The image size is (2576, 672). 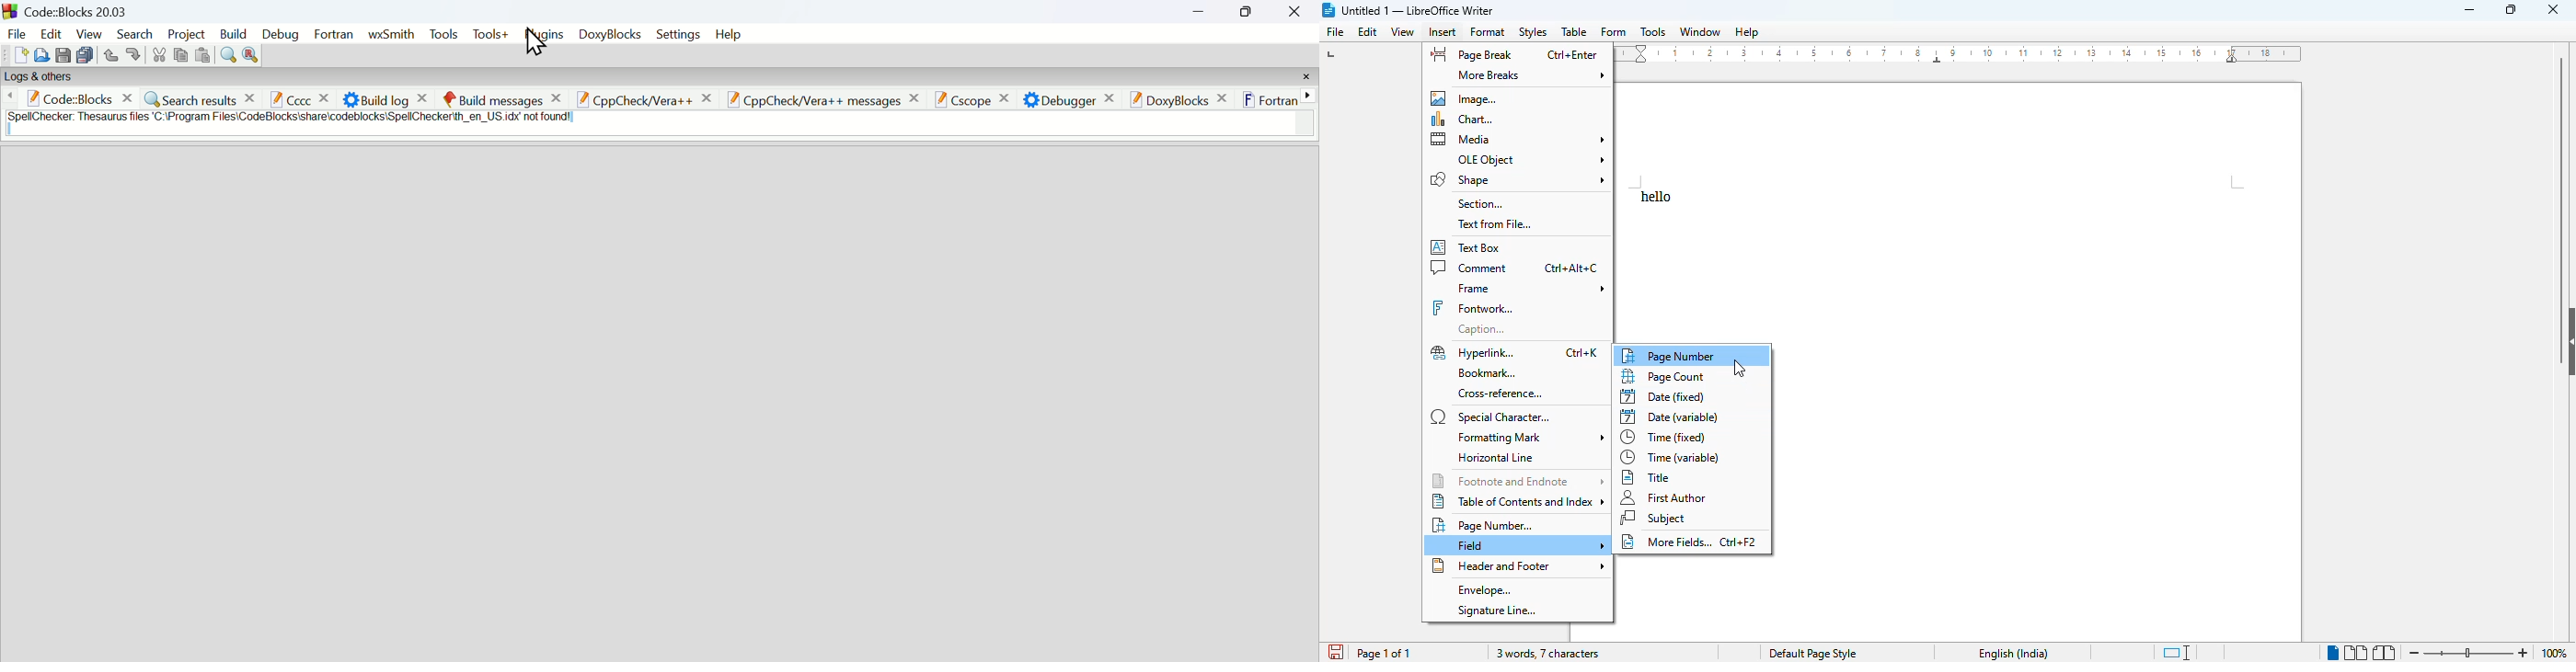 I want to click on chart, so click(x=1466, y=120).